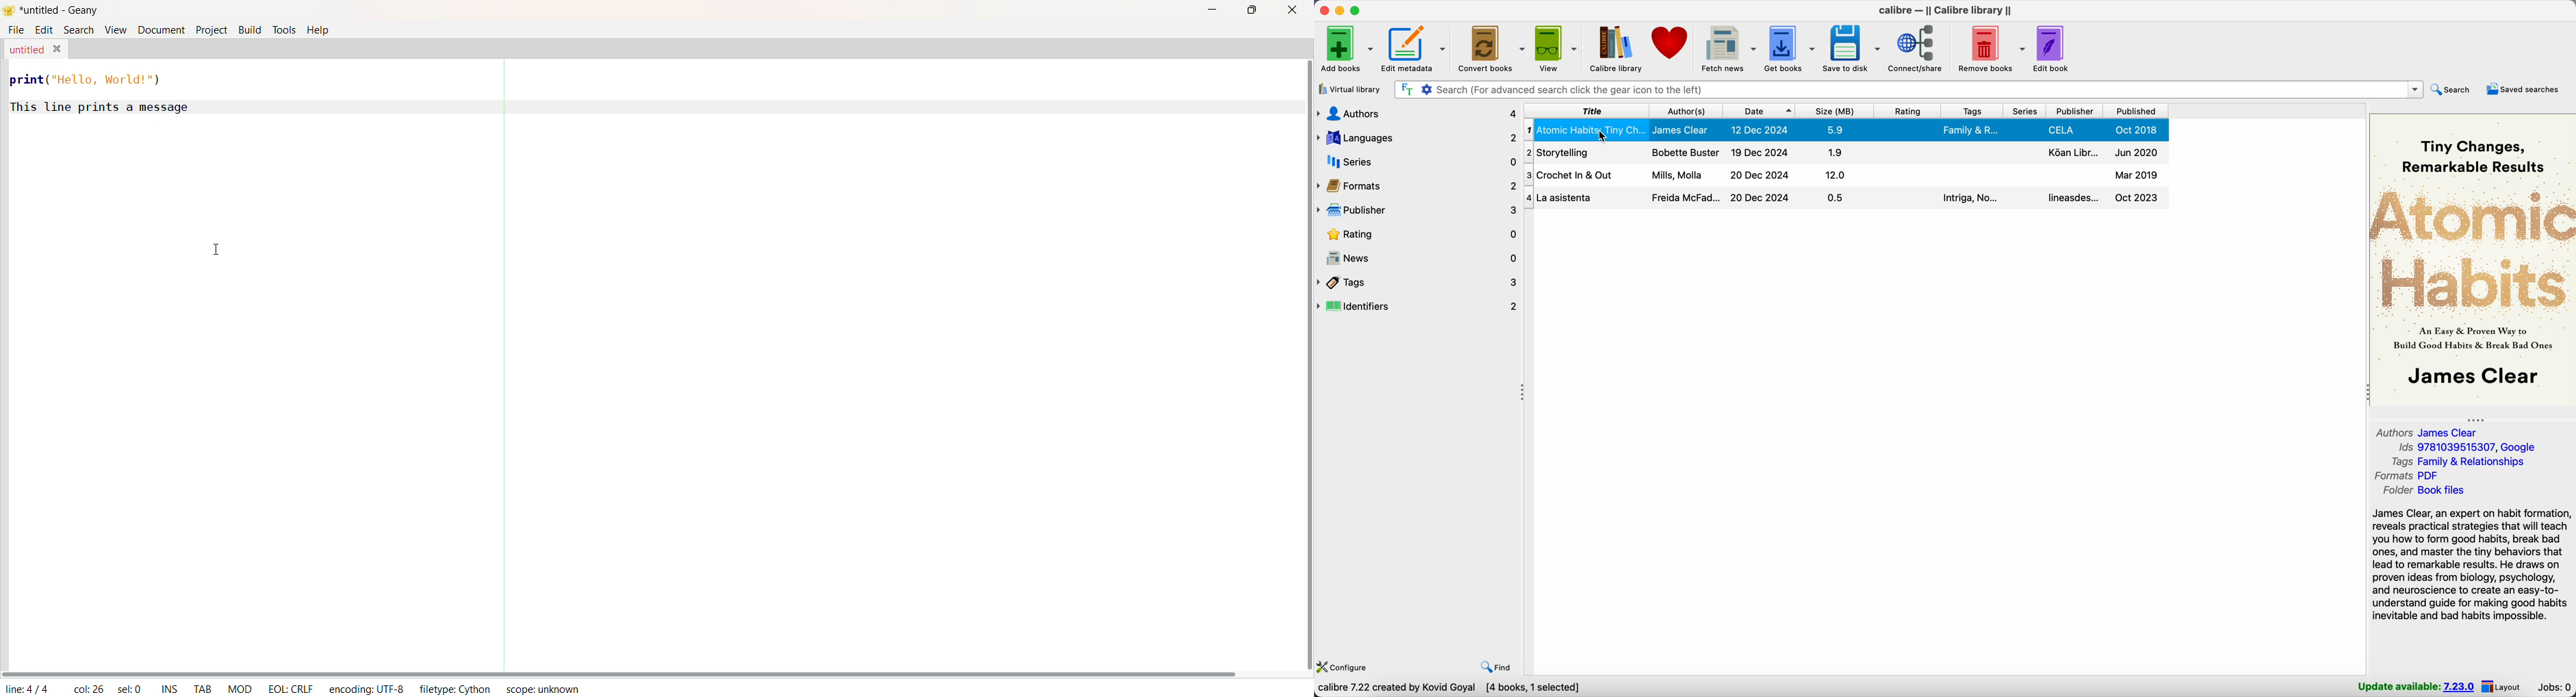 The width and height of the screenshot is (2576, 700). I want to click on virtual library, so click(1349, 89).